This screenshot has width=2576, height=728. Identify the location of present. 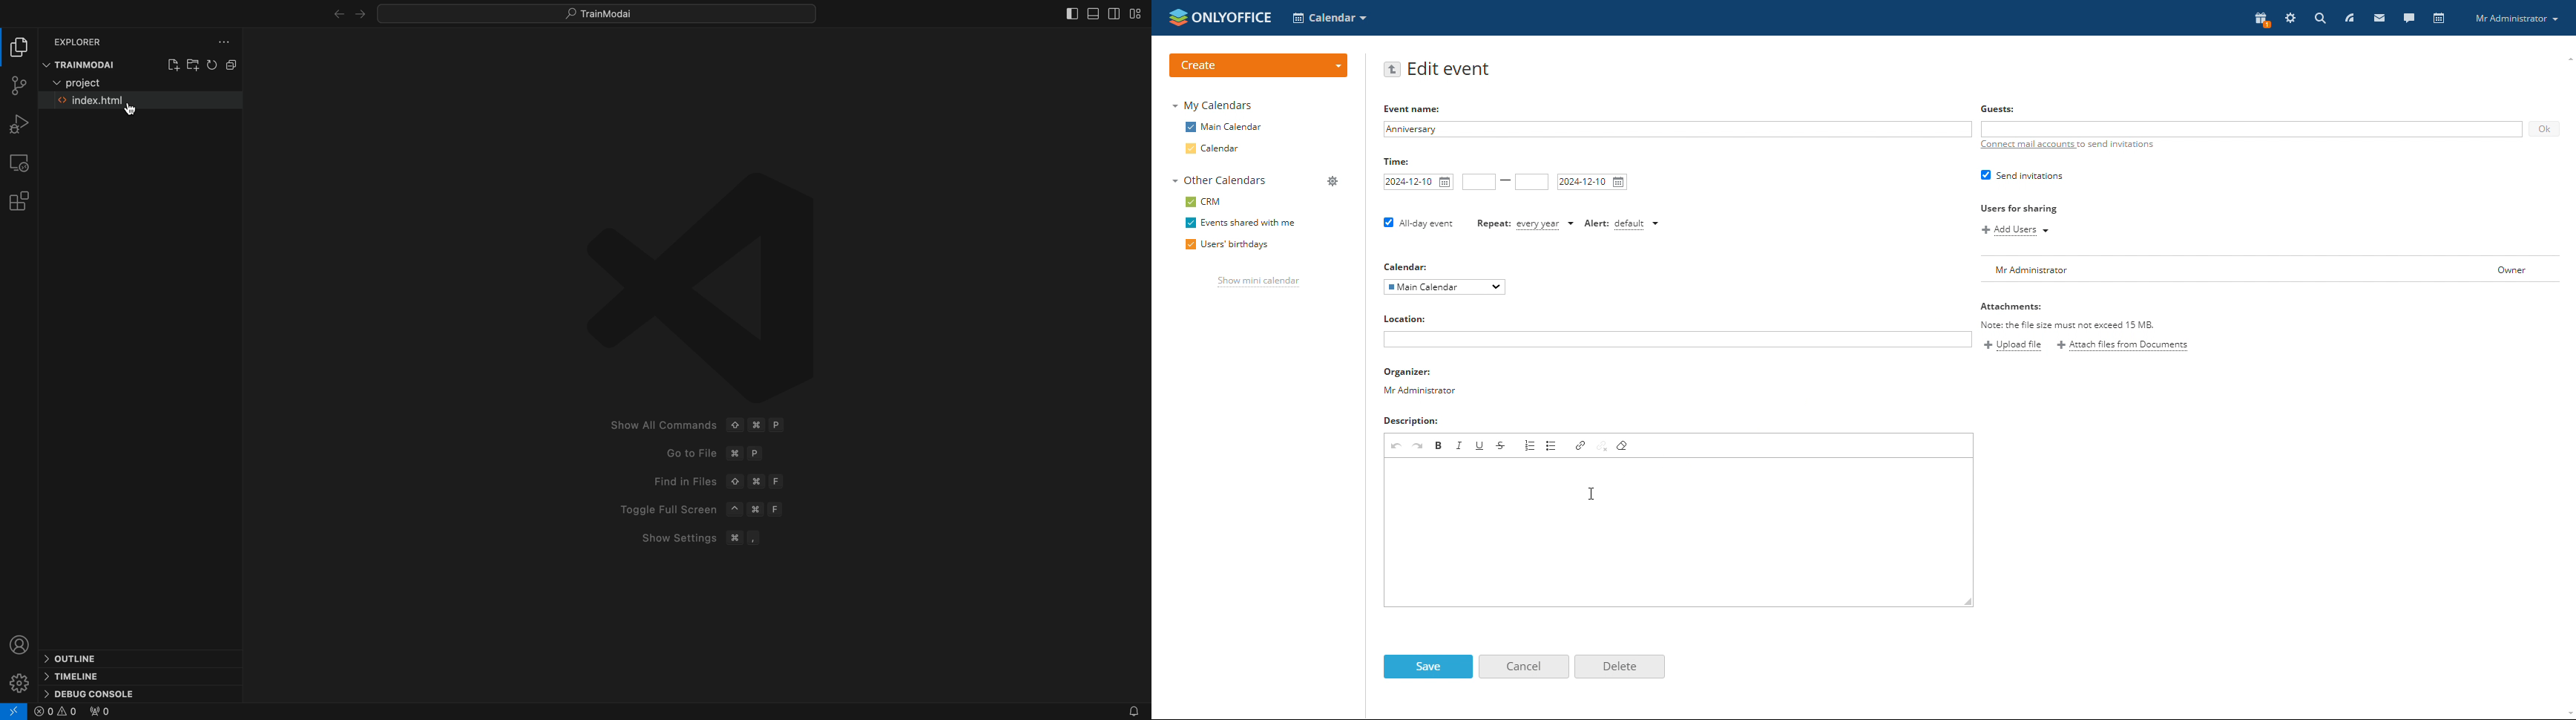
(2259, 20).